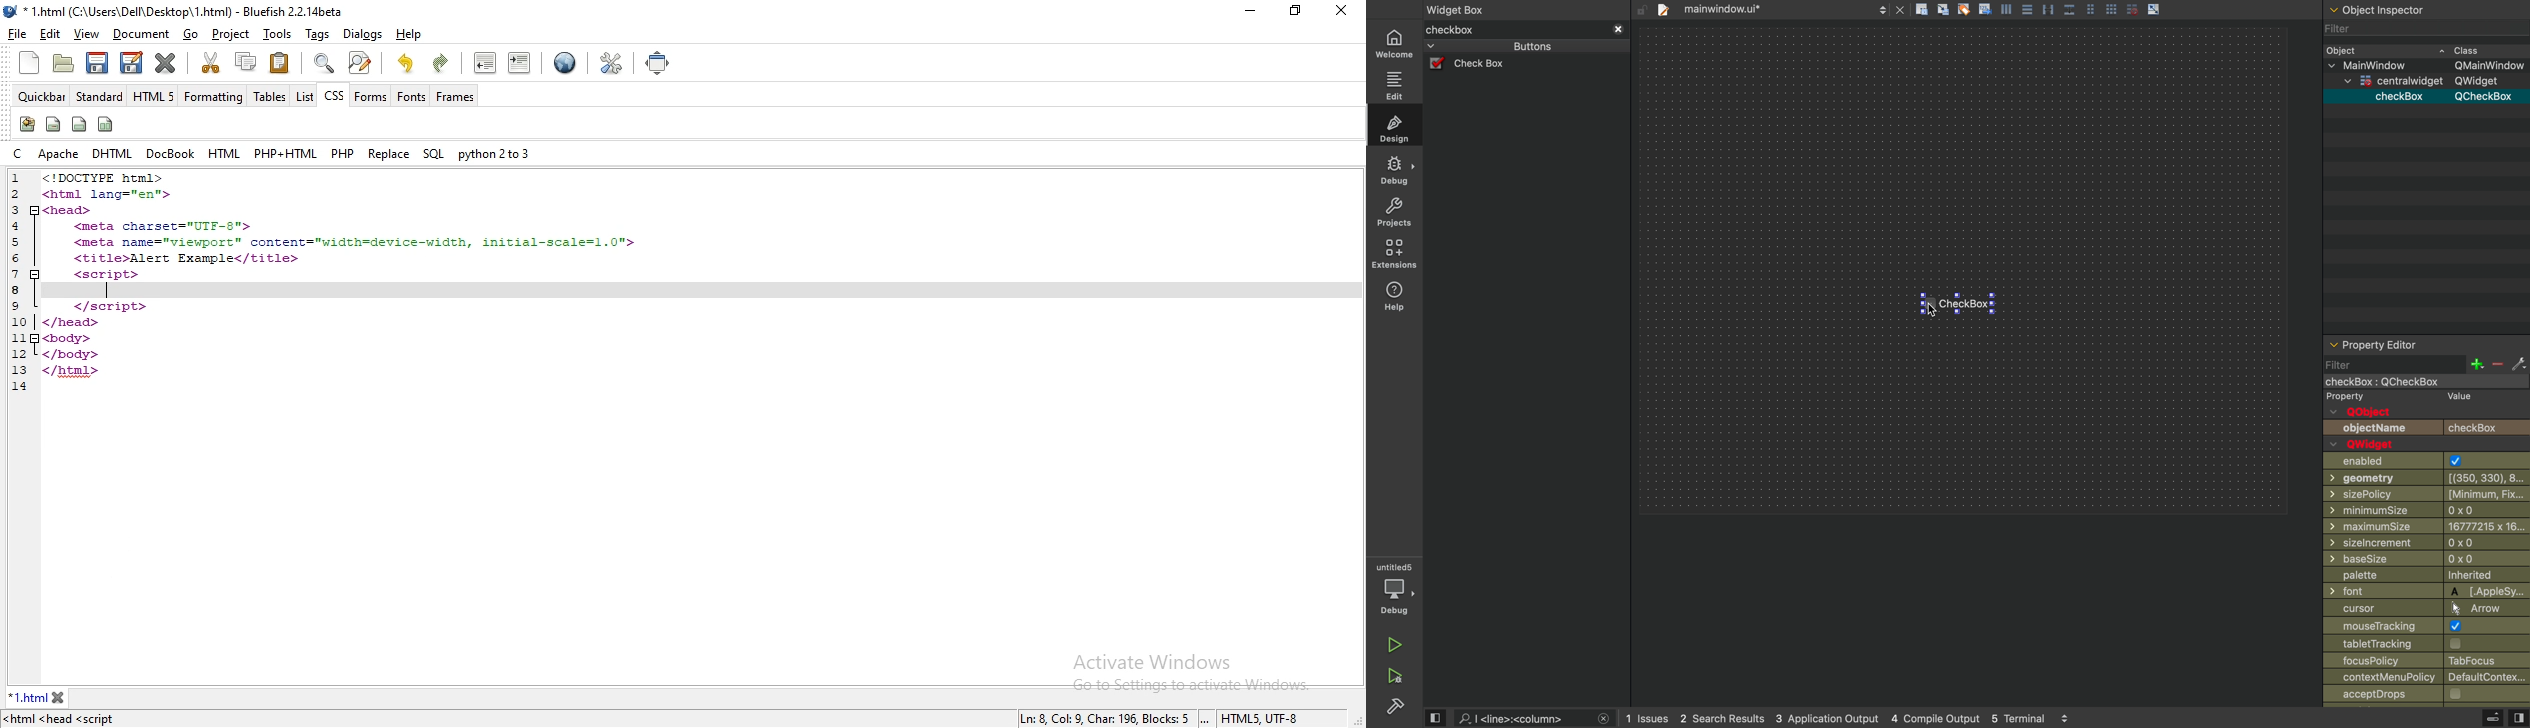 This screenshot has width=2548, height=728. Describe the element at coordinates (156, 96) in the screenshot. I see `html 5` at that location.